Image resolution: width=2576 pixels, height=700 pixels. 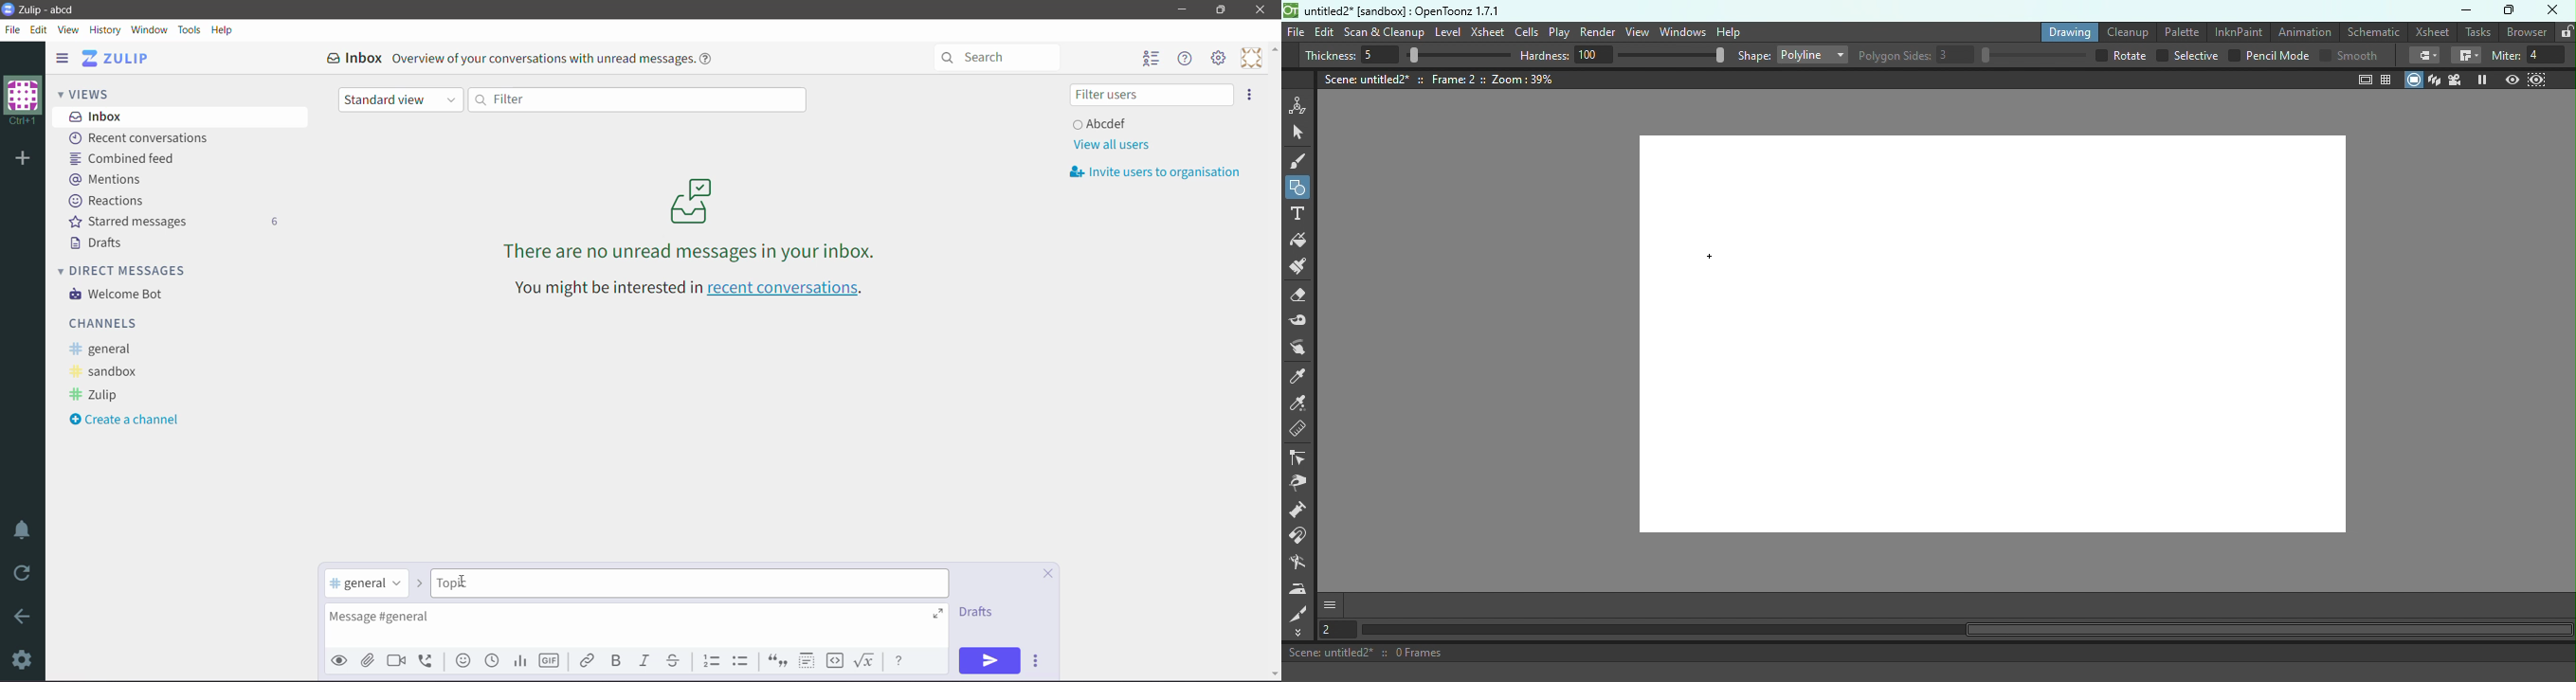 I want to click on Drawing, so click(x=2066, y=31).